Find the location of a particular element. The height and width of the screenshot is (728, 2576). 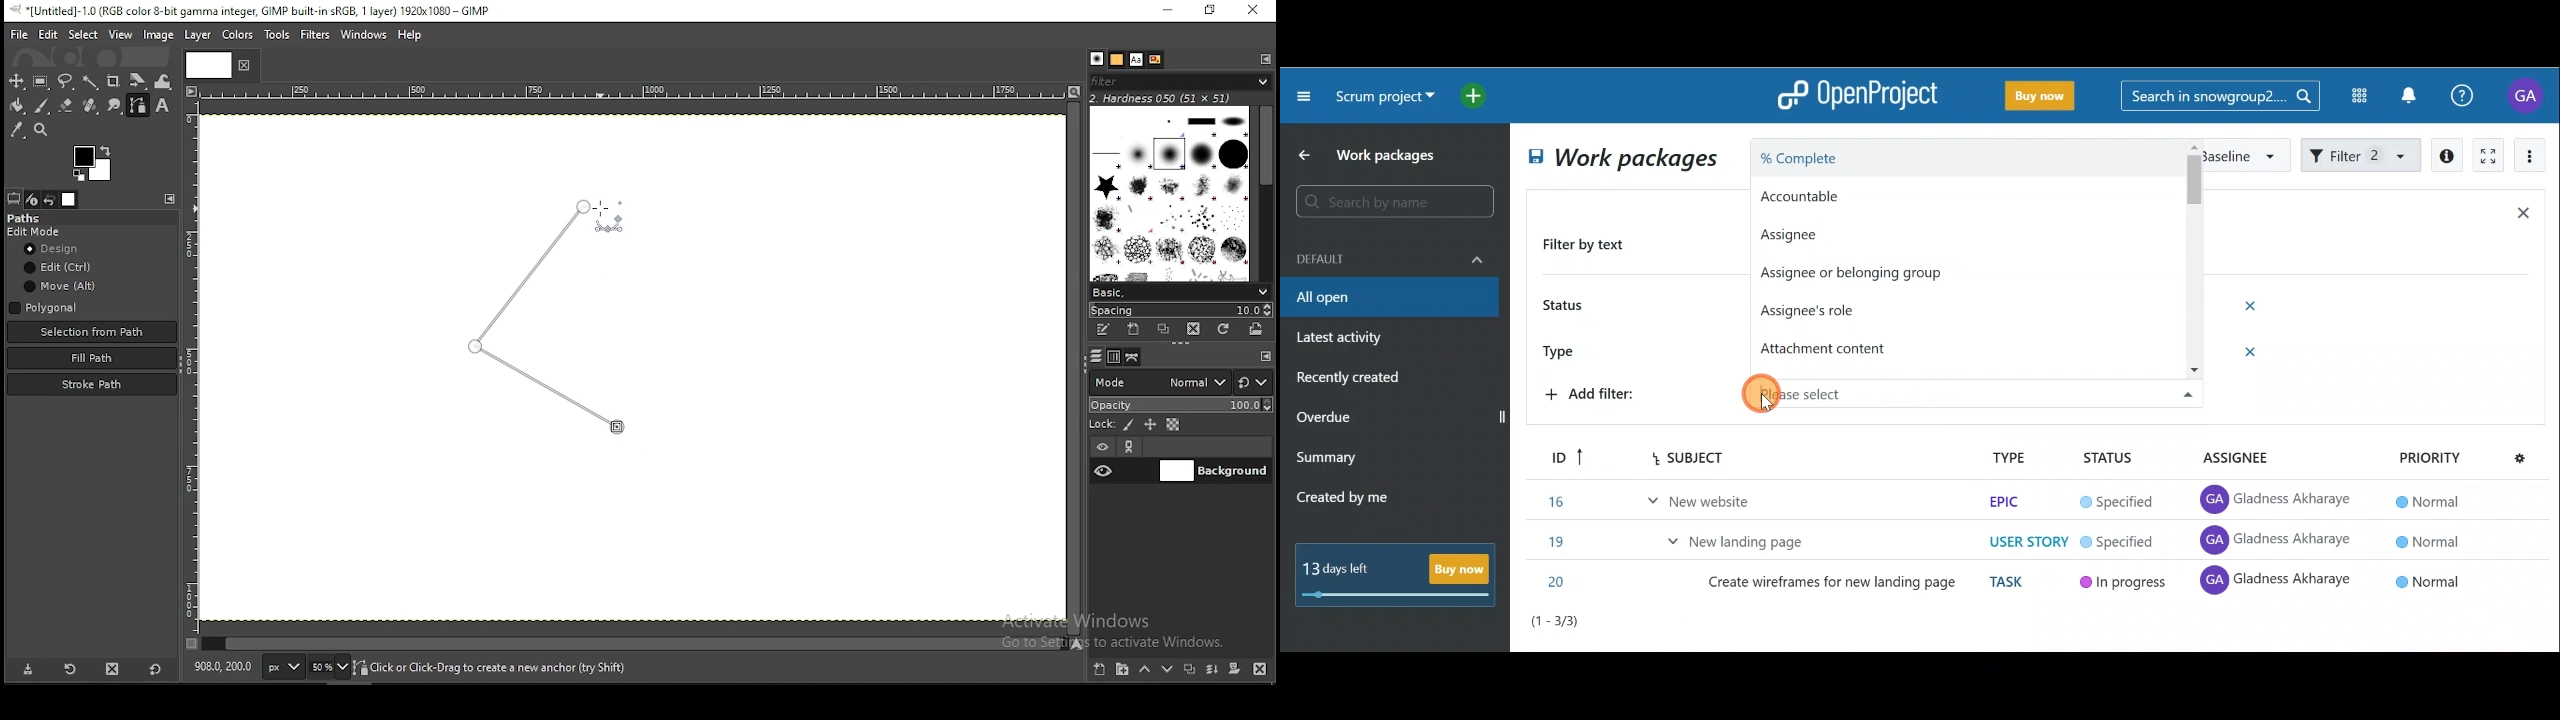

Please select is located at coordinates (1953, 387).